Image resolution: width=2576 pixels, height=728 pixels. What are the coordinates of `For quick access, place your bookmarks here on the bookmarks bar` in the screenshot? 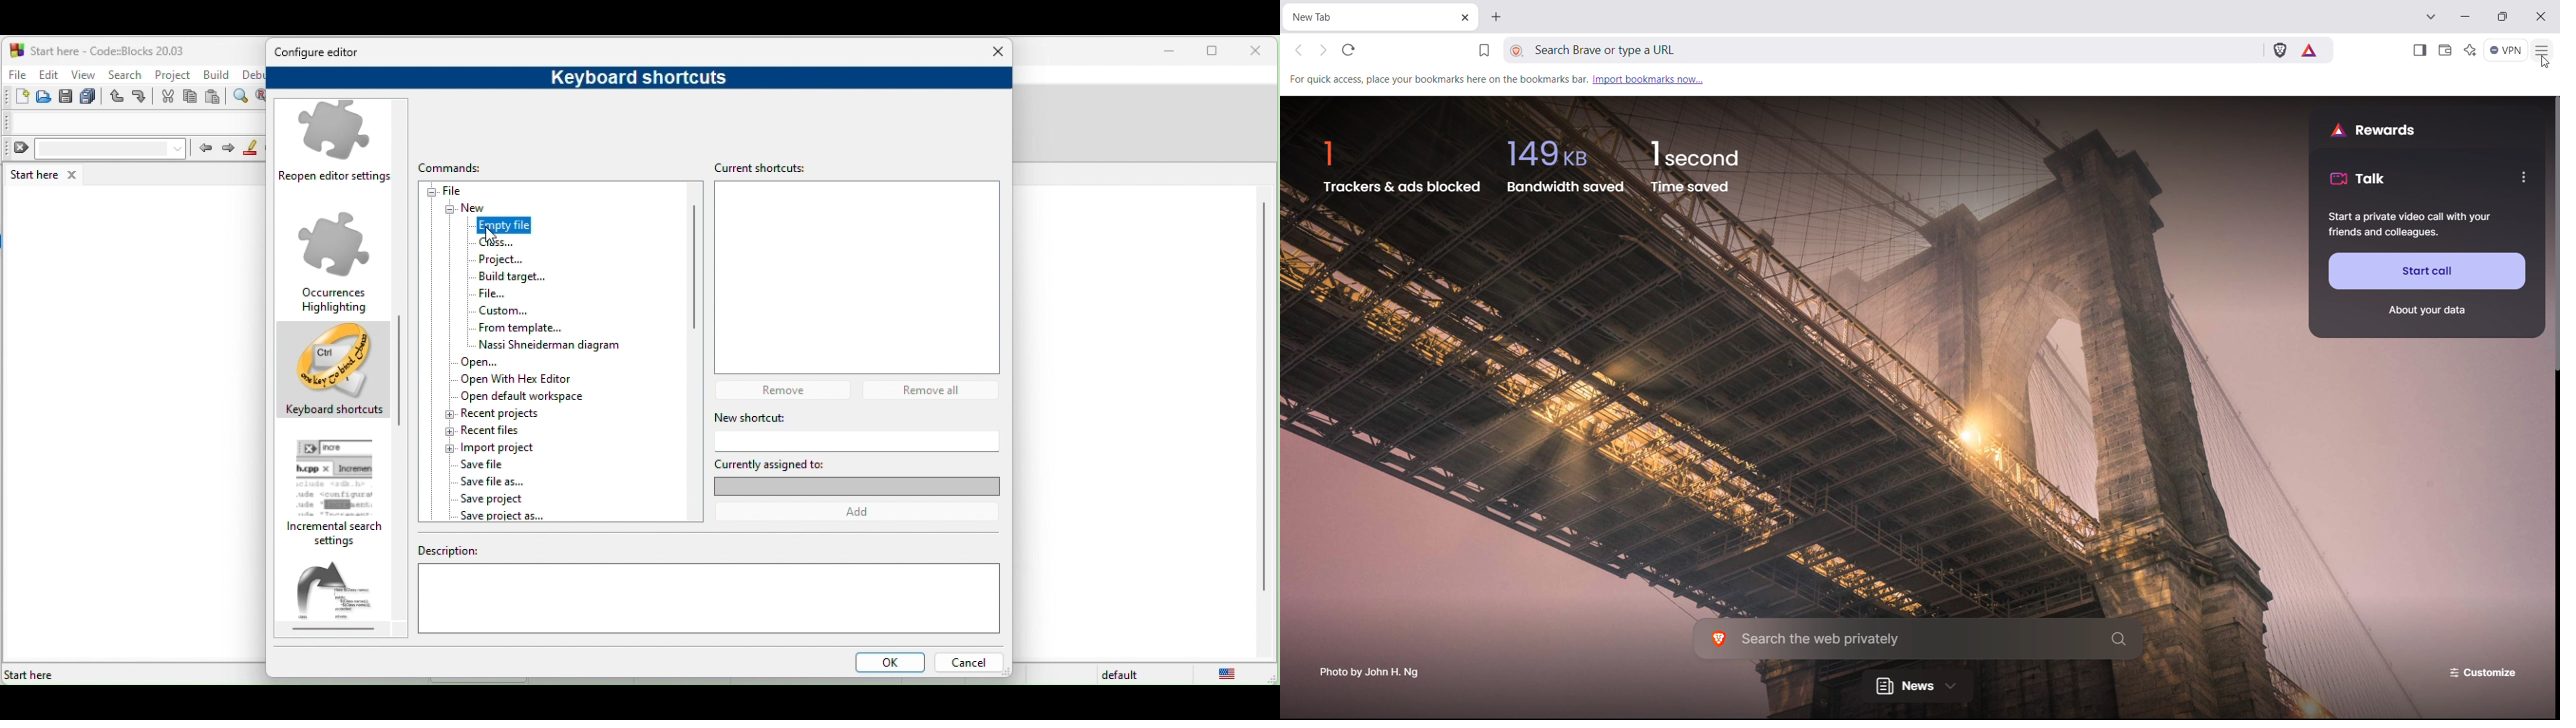 It's located at (1439, 81).